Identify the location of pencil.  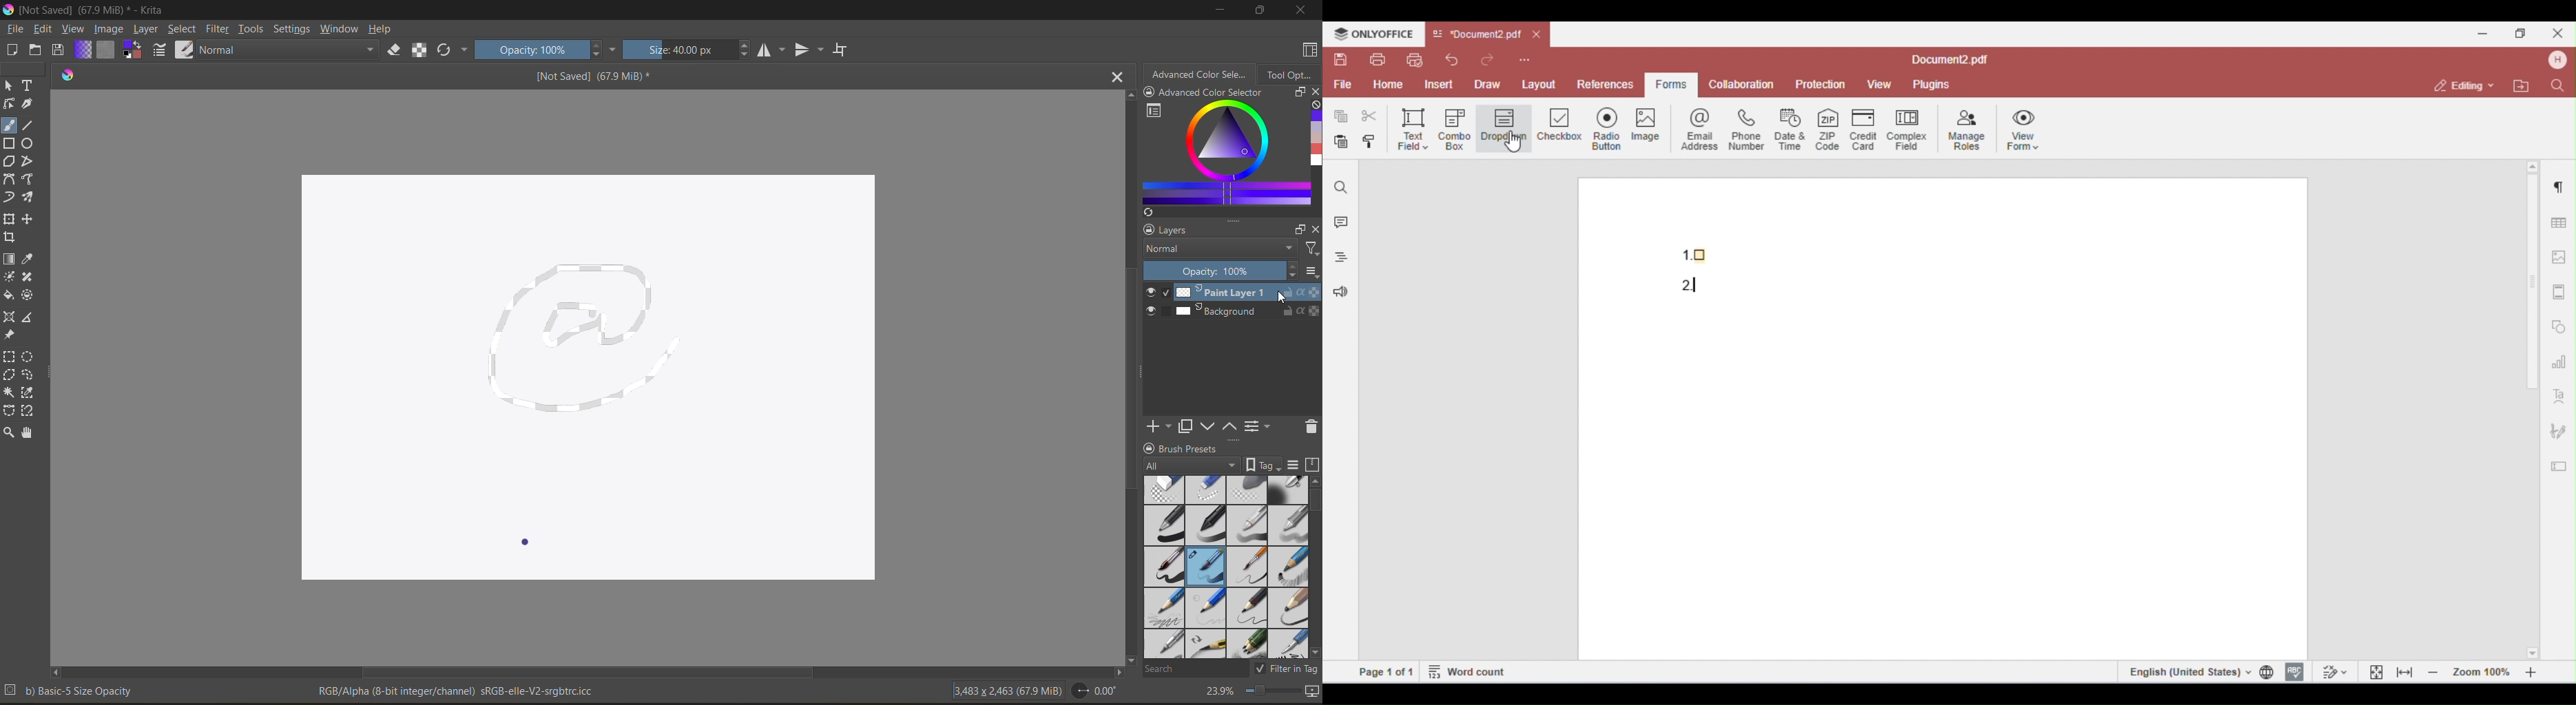
(1291, 607).